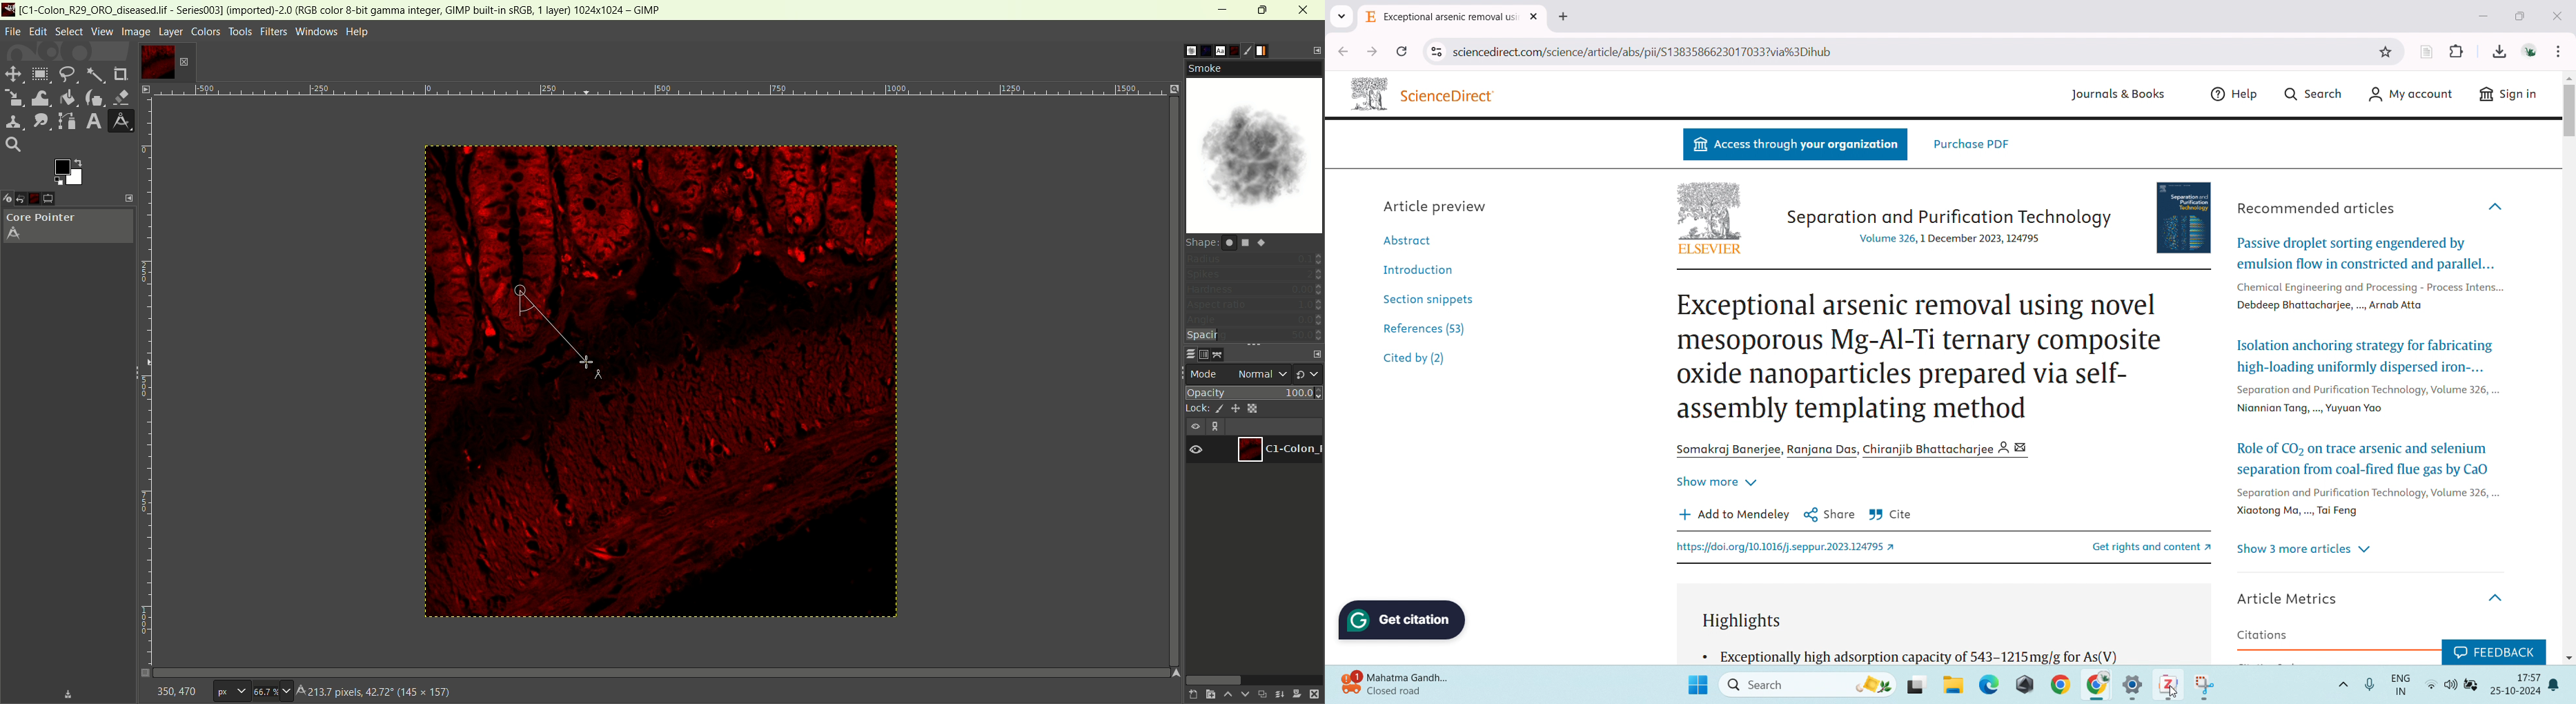 The height and width of the screenshot is (728, 2576). I want to click on url space, so click(1911, 51).